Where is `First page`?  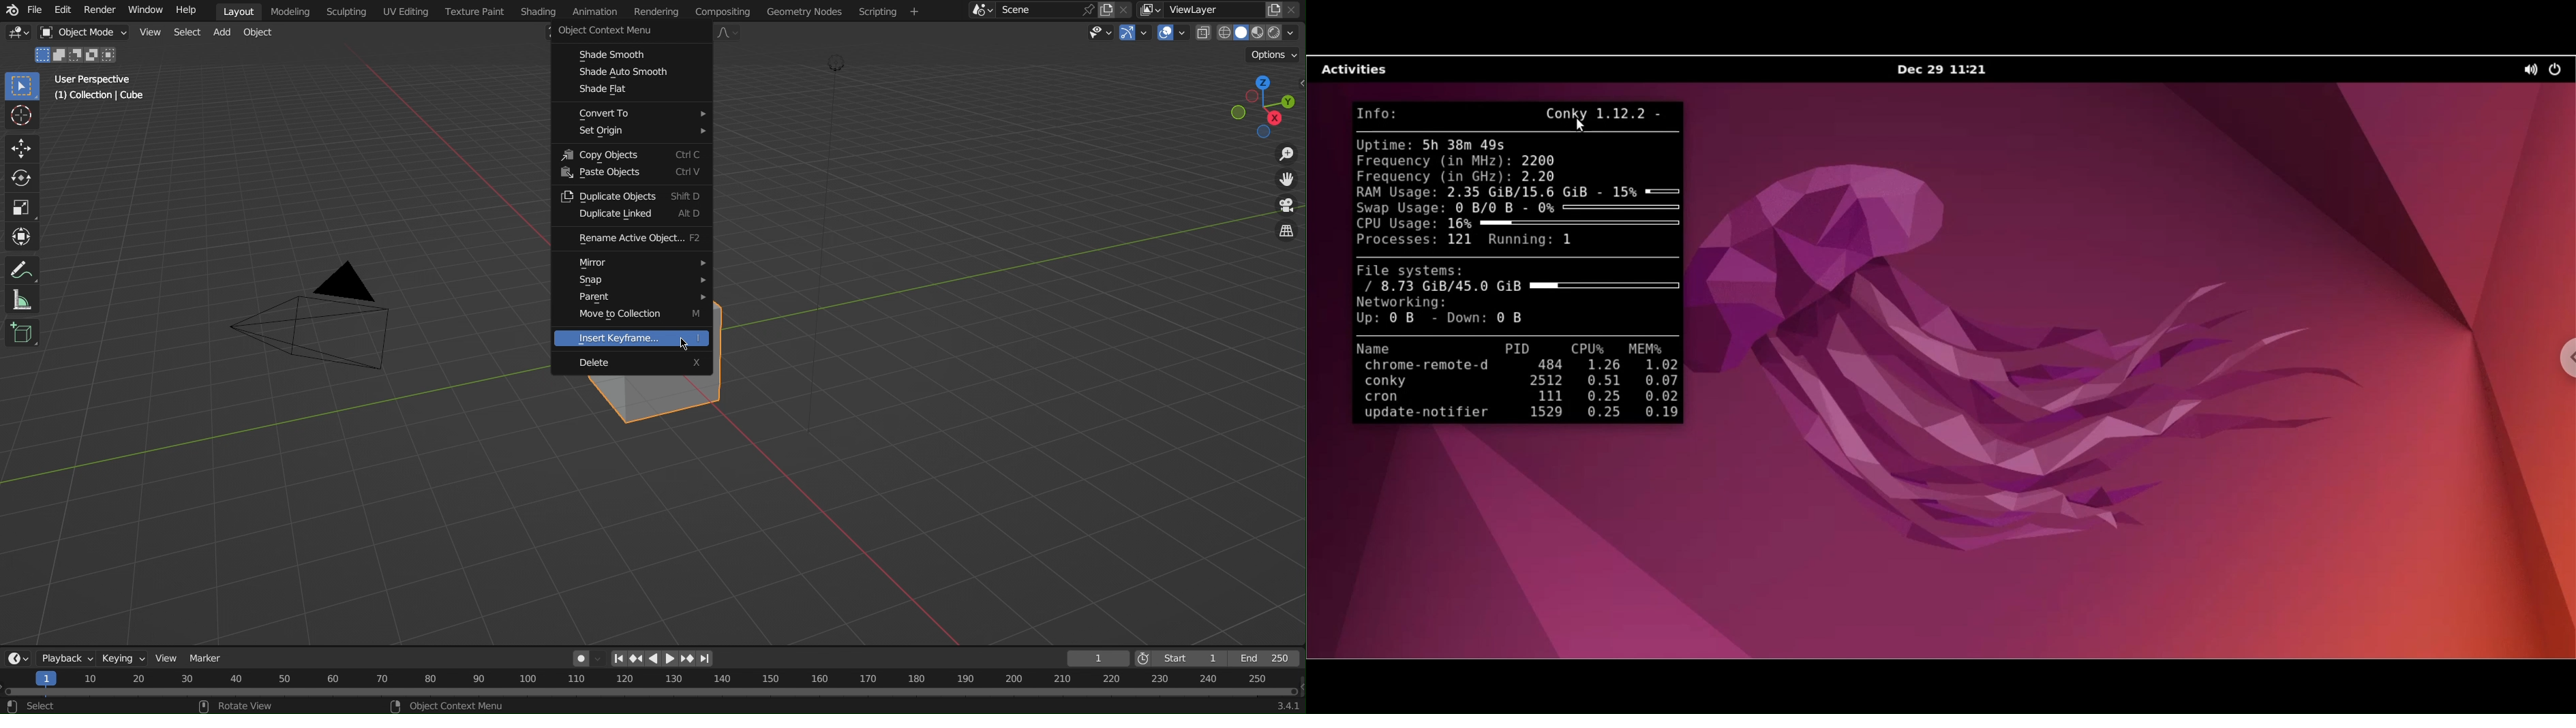 First page is located at coordinates (617, 659).